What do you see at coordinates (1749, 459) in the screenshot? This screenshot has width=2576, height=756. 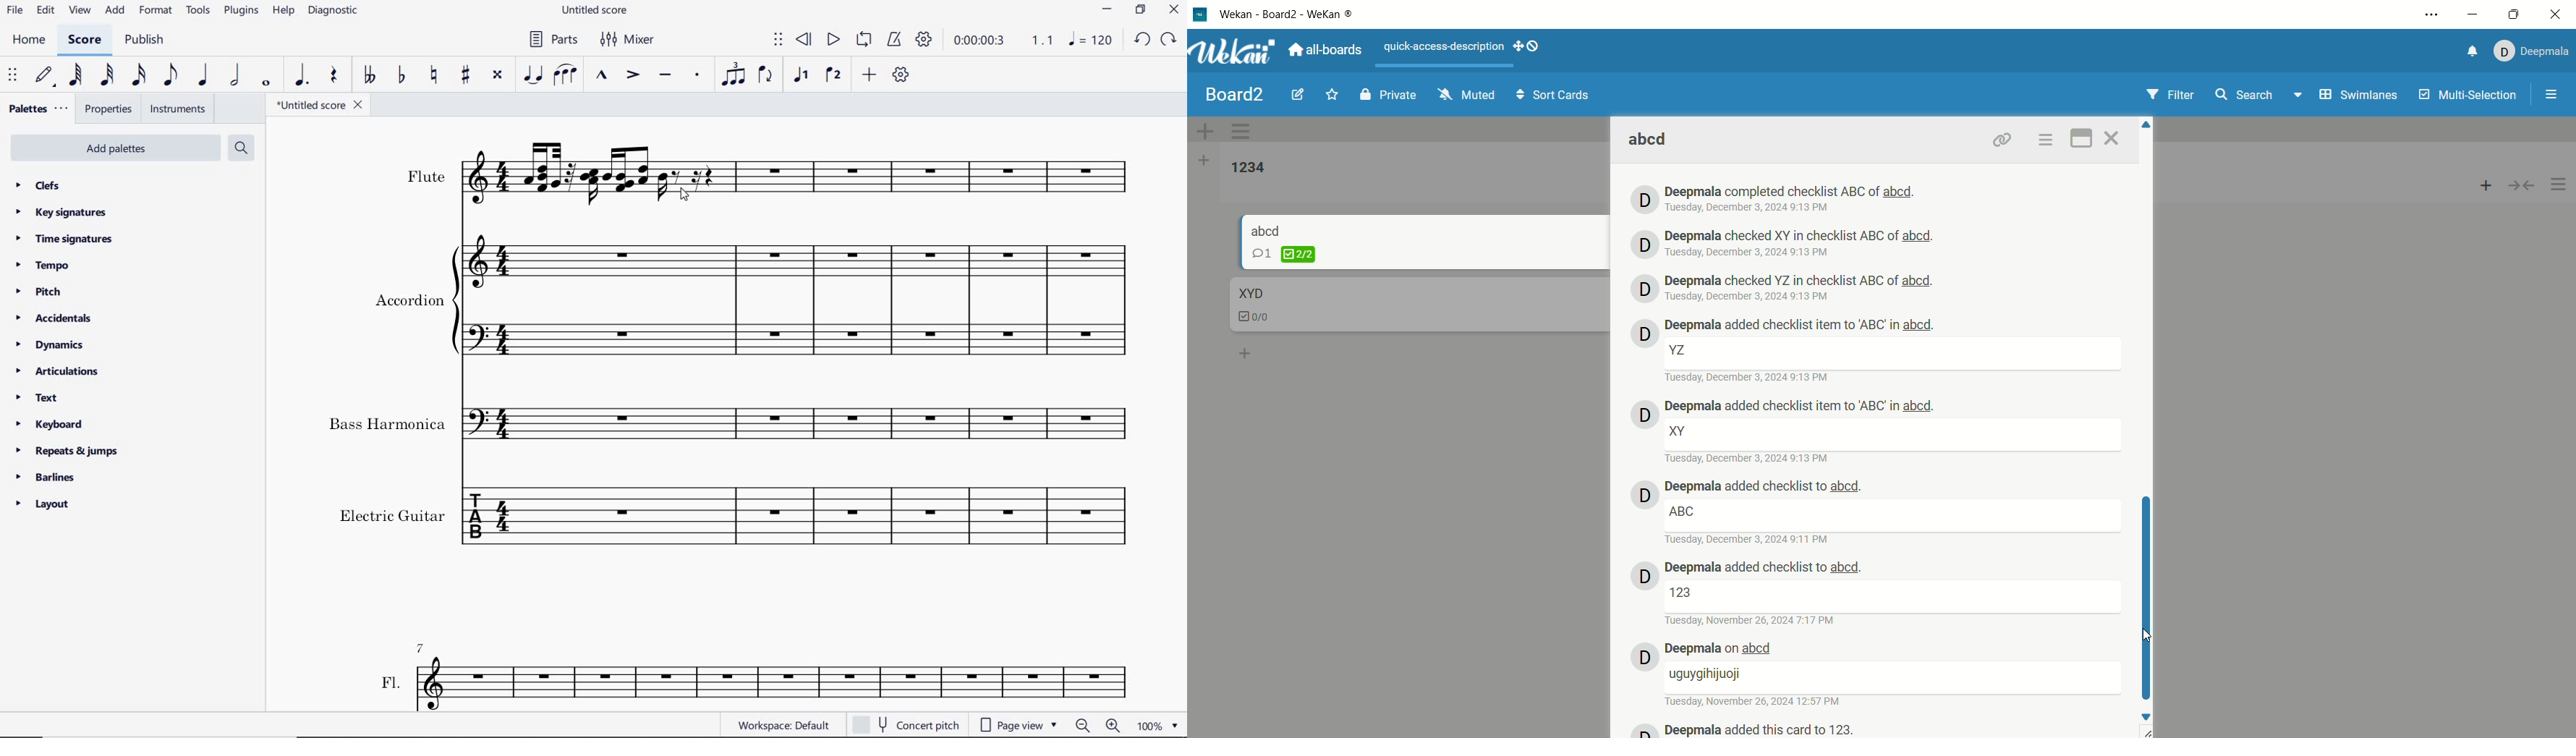 I see `date and time` at bounding box center [1749, 459].